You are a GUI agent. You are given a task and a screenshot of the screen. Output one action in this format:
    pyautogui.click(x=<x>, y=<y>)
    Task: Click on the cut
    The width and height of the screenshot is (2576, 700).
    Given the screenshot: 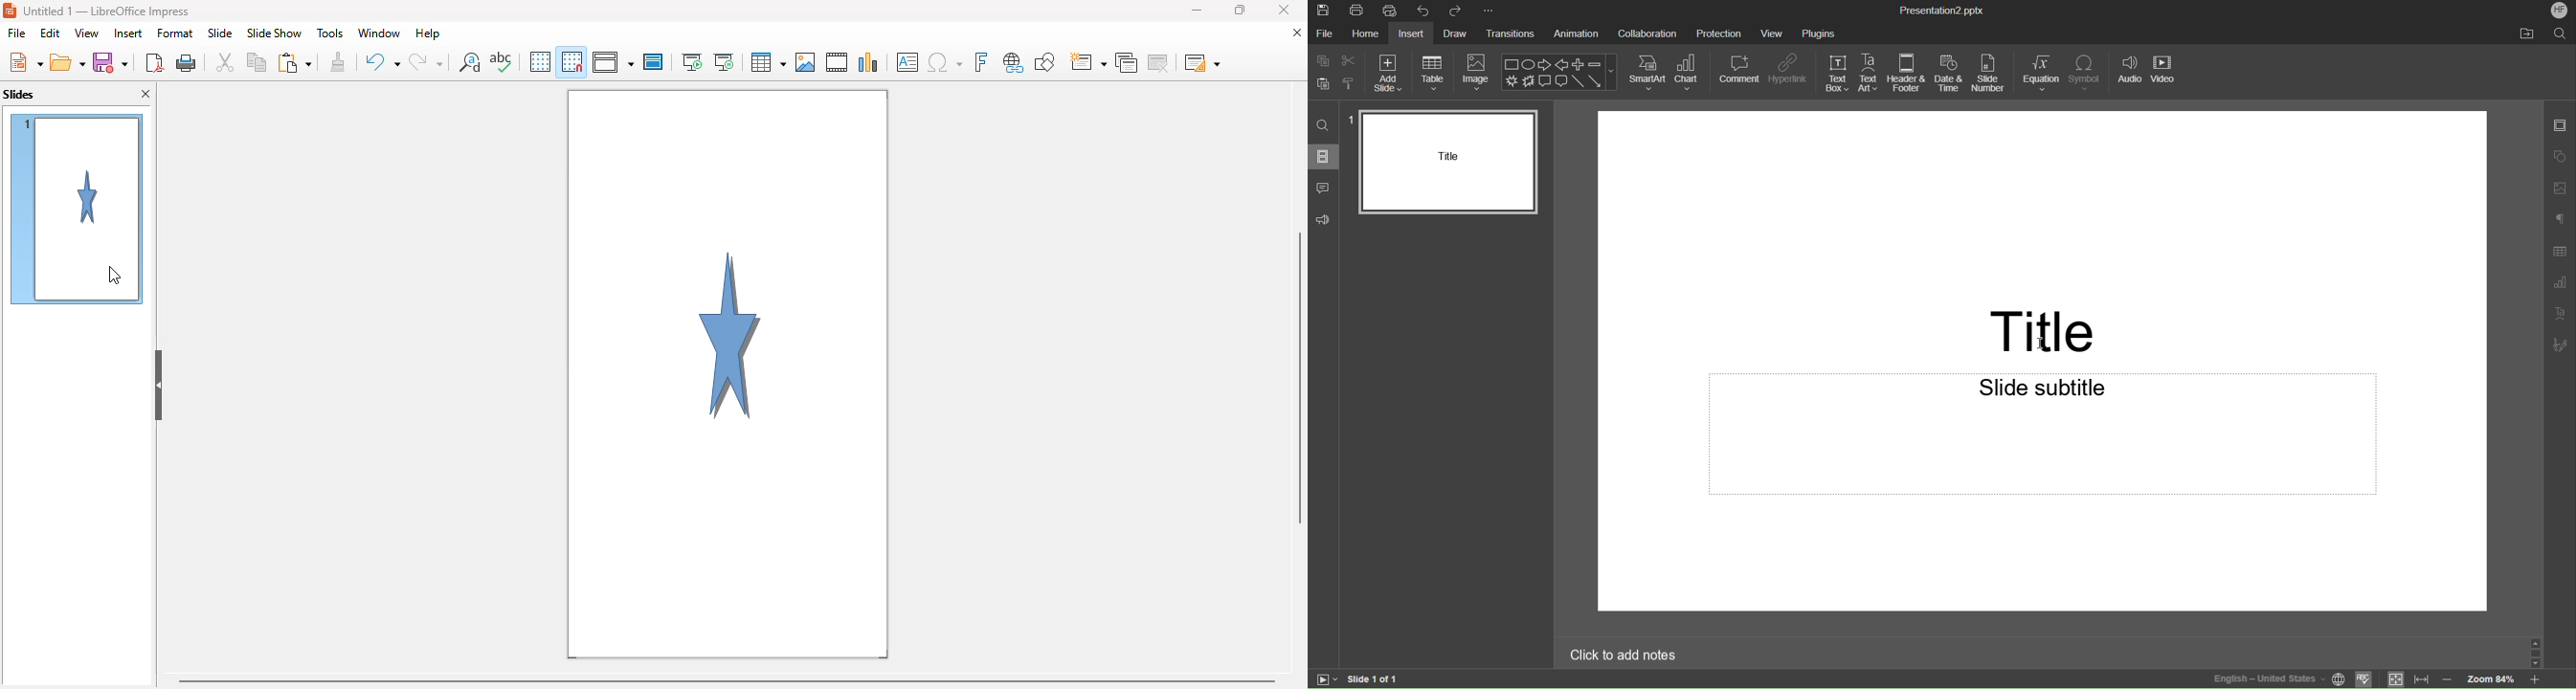 What is the action you would take?
    pyautogui.click(x=1349, y=61)
    